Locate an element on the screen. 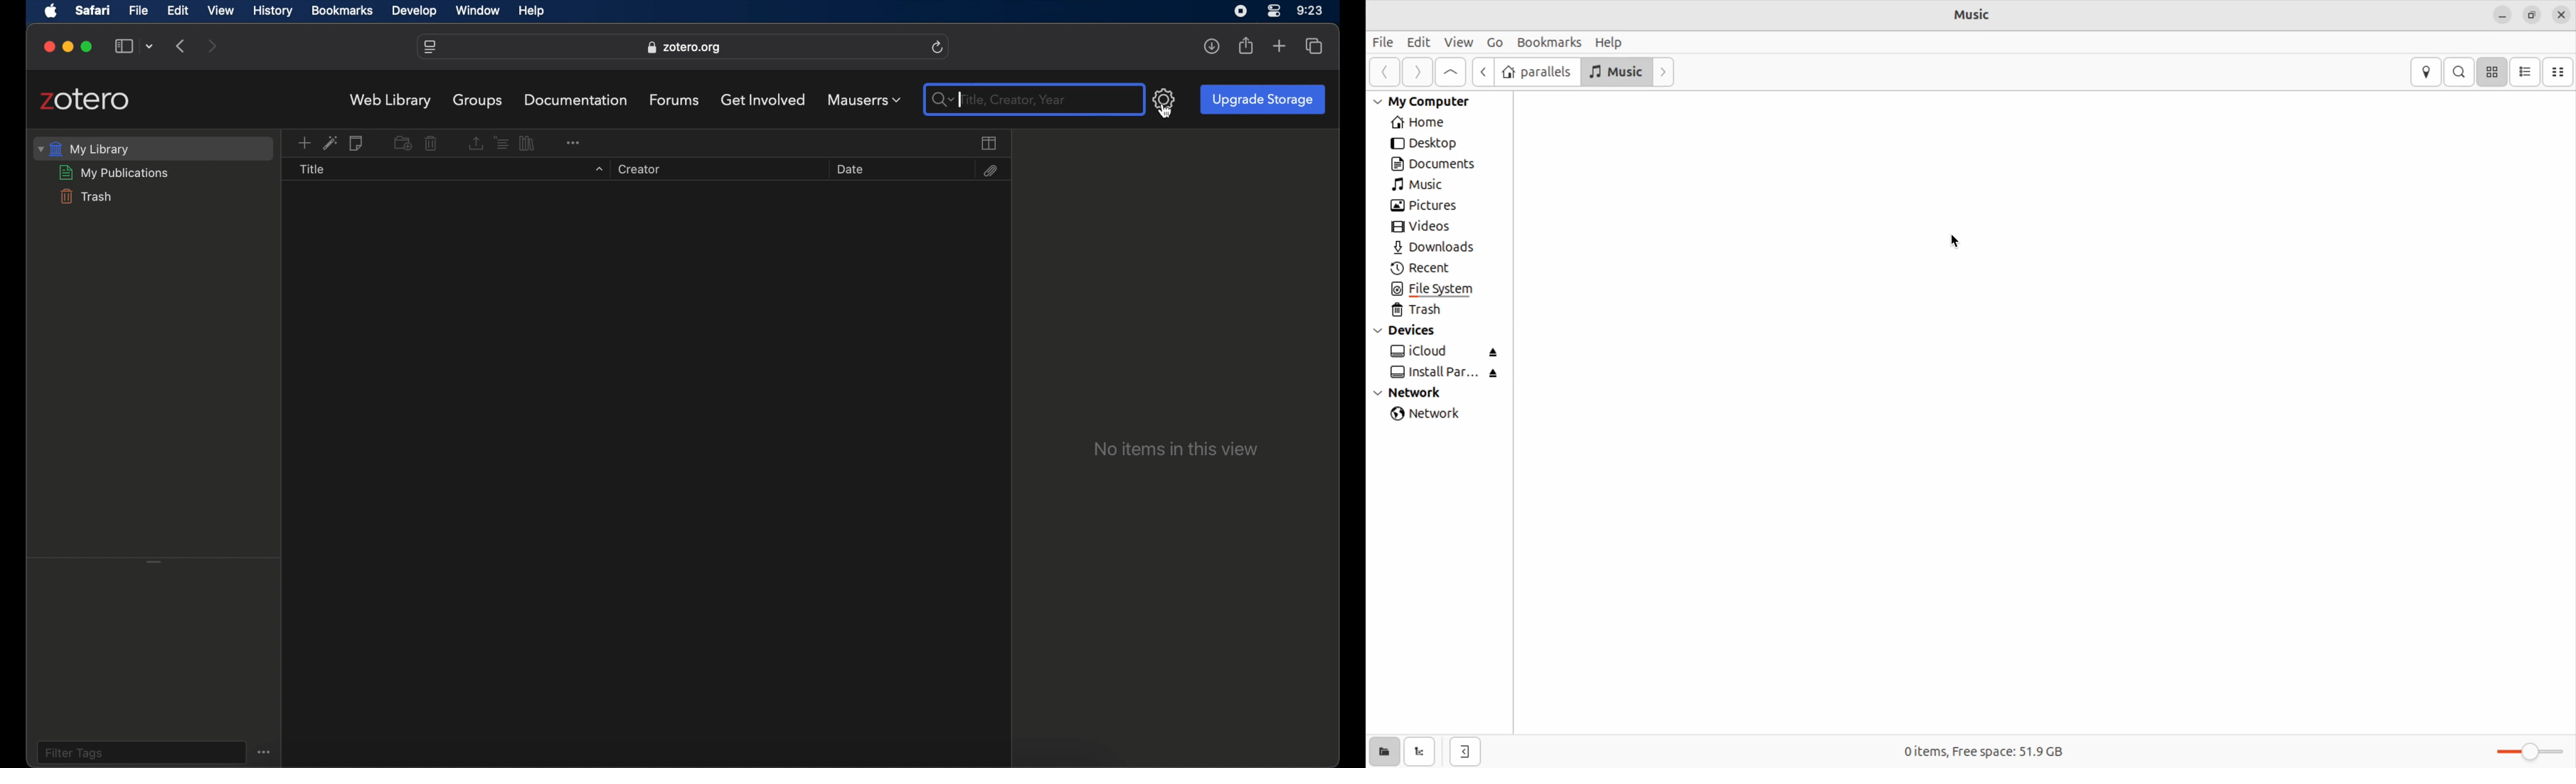 The height and width of the screenshot is (784, 2576). refresh is located at coordinates (938, 48).